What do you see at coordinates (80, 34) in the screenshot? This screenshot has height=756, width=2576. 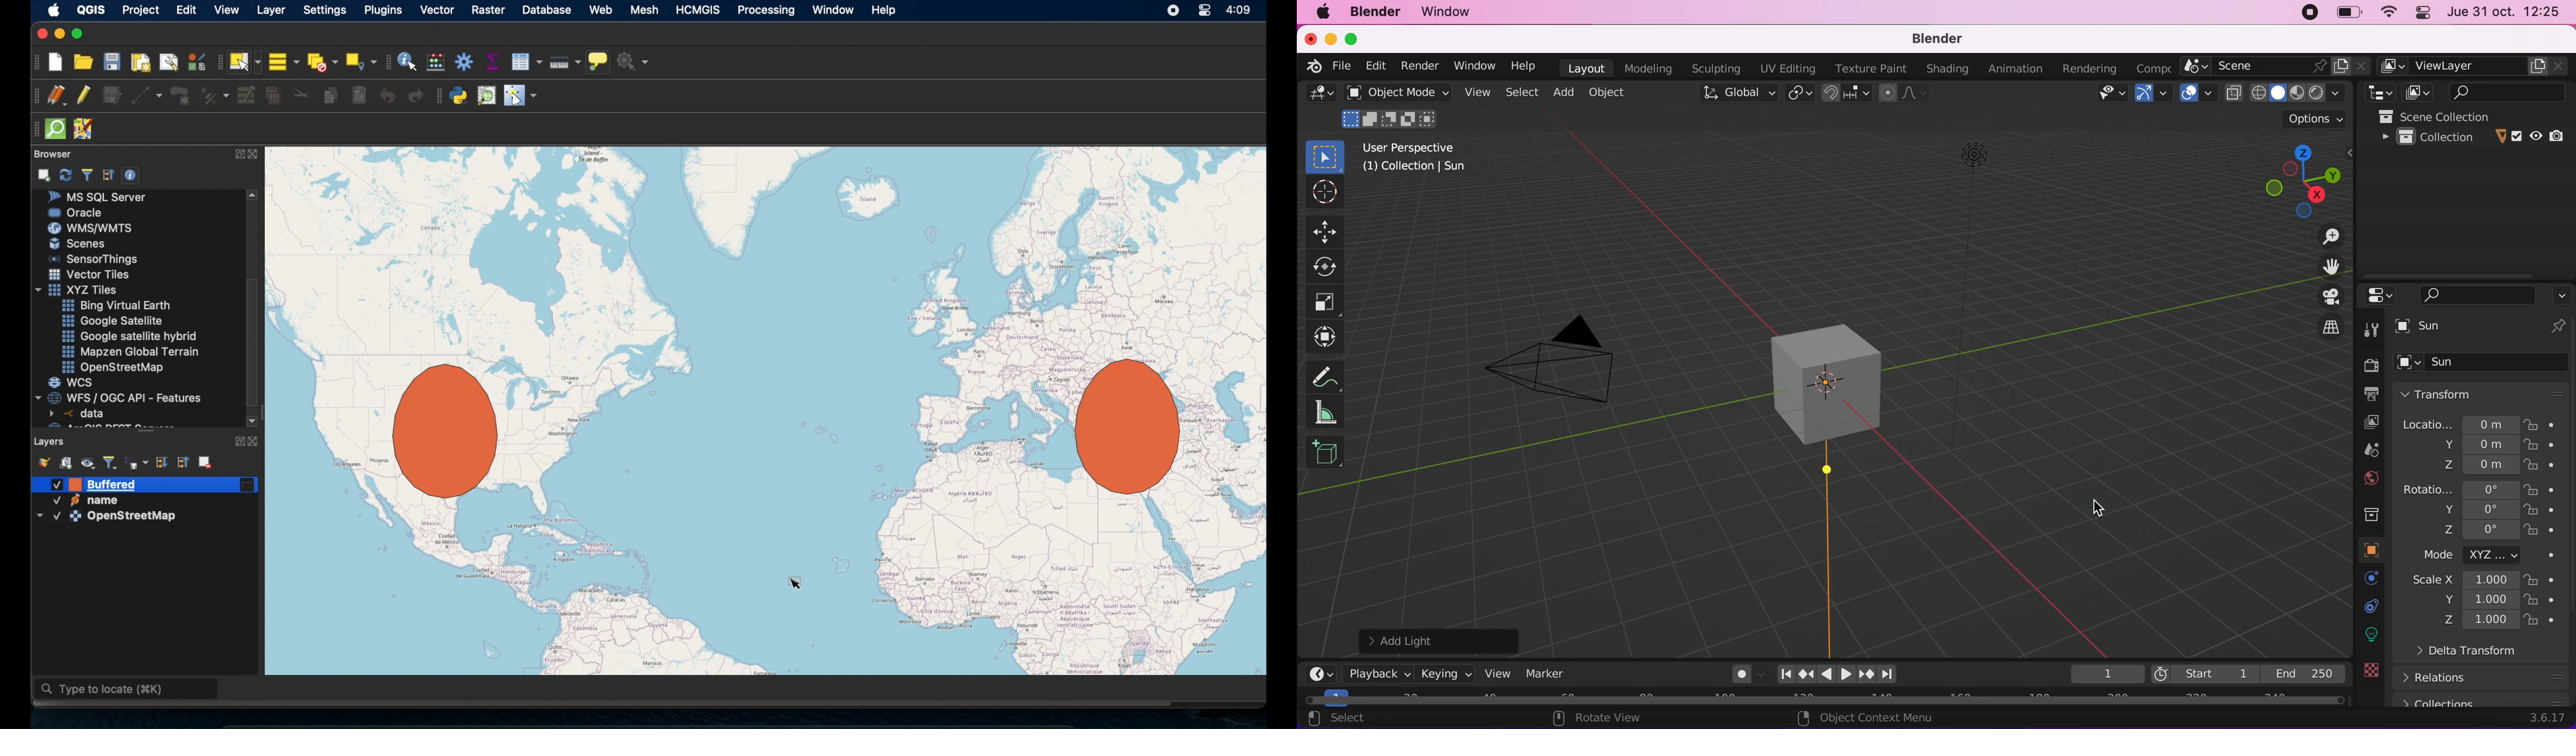 I see `maximize` at bounding box center [80, 34].